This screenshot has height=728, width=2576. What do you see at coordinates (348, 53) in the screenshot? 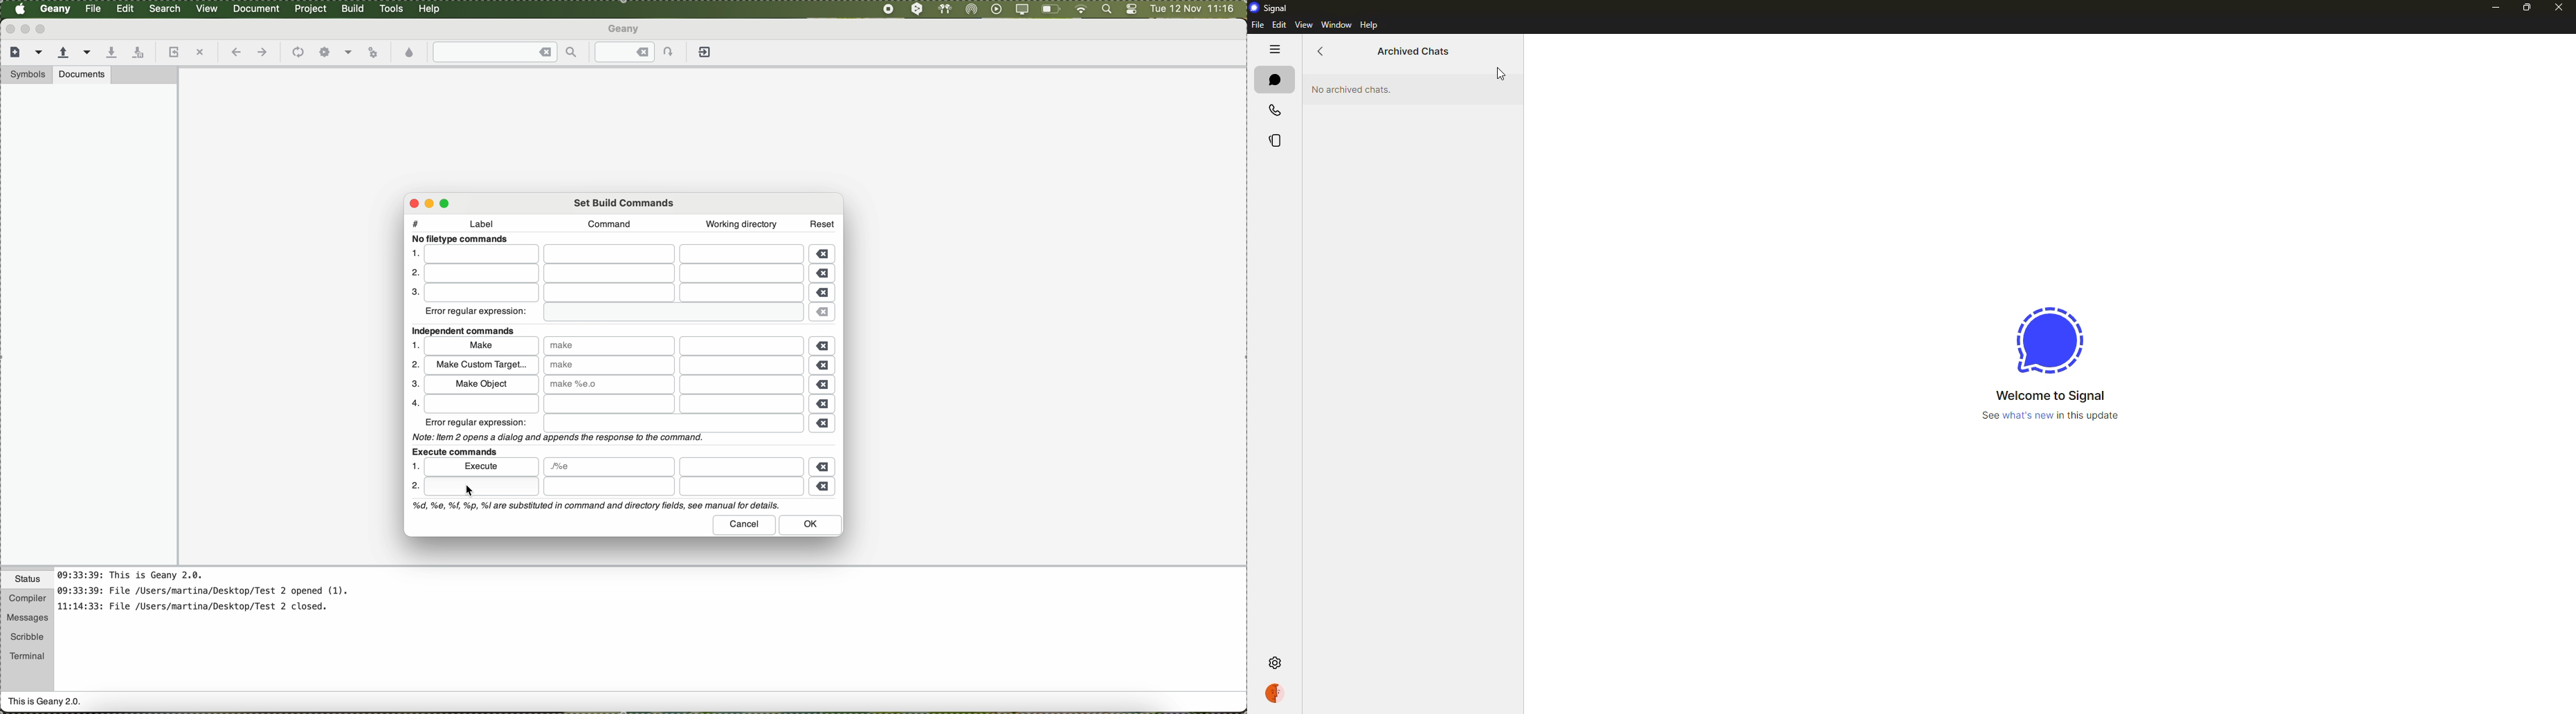
I see `icon` at bounding box center [348, 53].